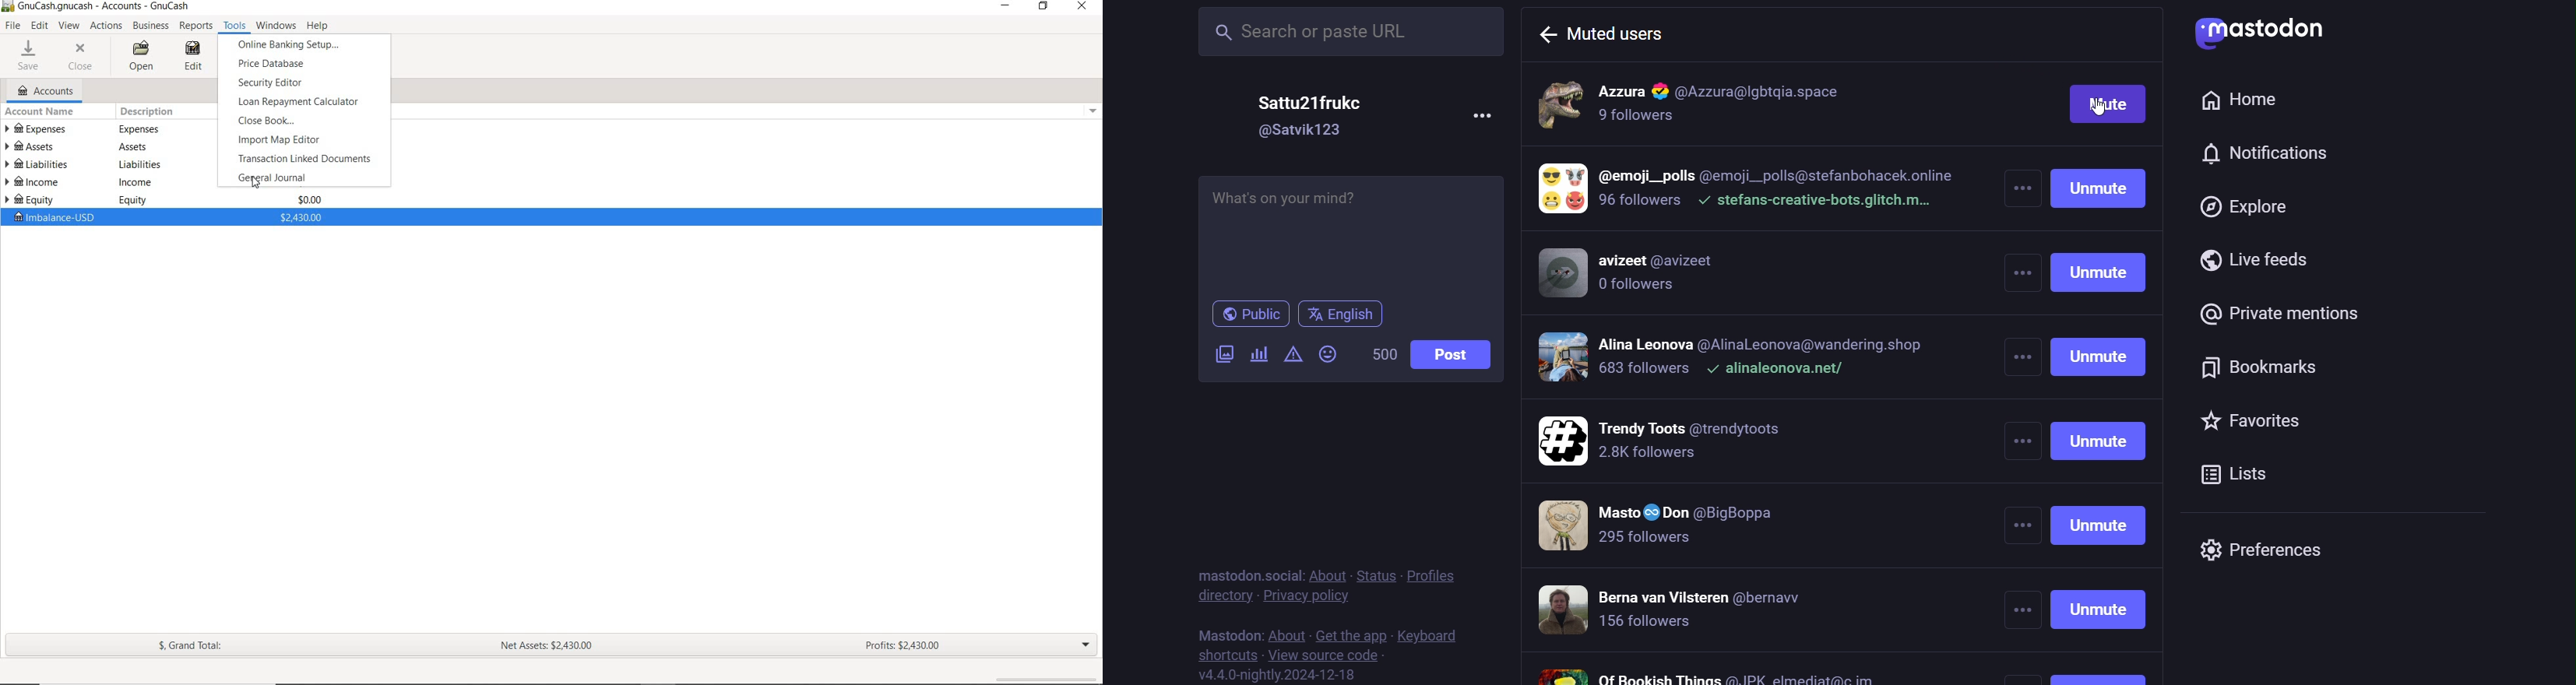 This screenshot has width=2576, height=700. Describe the element at coordinates (15, 26) in the screenshot. I see `FILE` at that location.